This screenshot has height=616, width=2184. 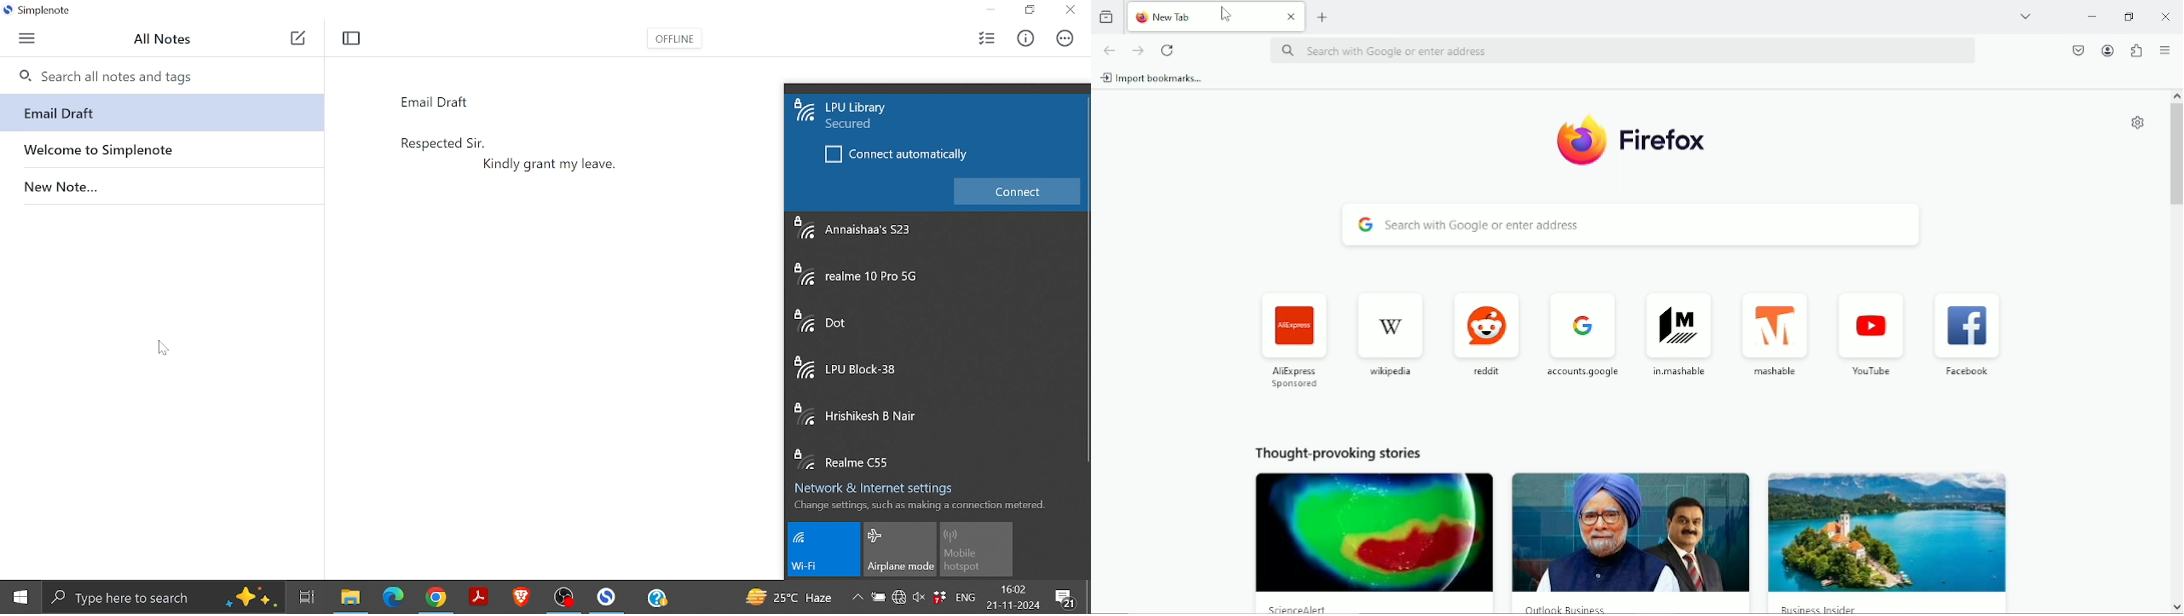 I want to click on WIFI, so click(x=827, y=550).